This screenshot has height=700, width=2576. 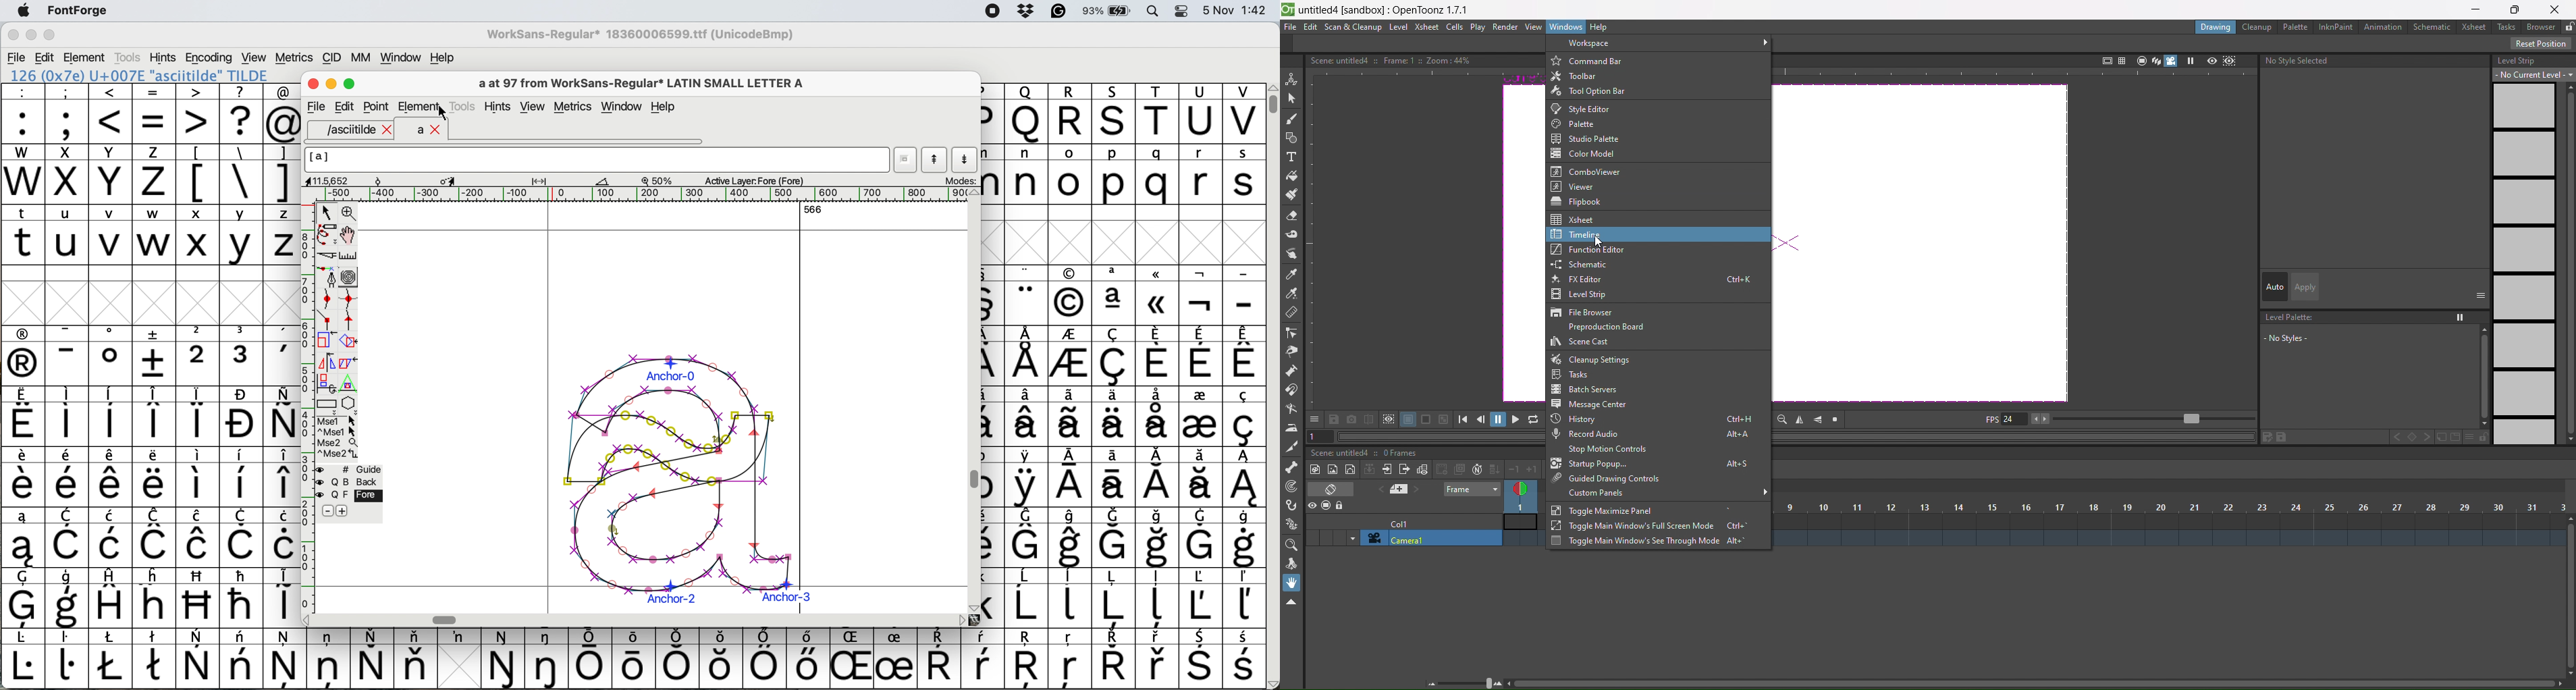 What do you see at coordinates (1070, 114) in the screenshot?
I see `R` at bounding box center [1070, 114].